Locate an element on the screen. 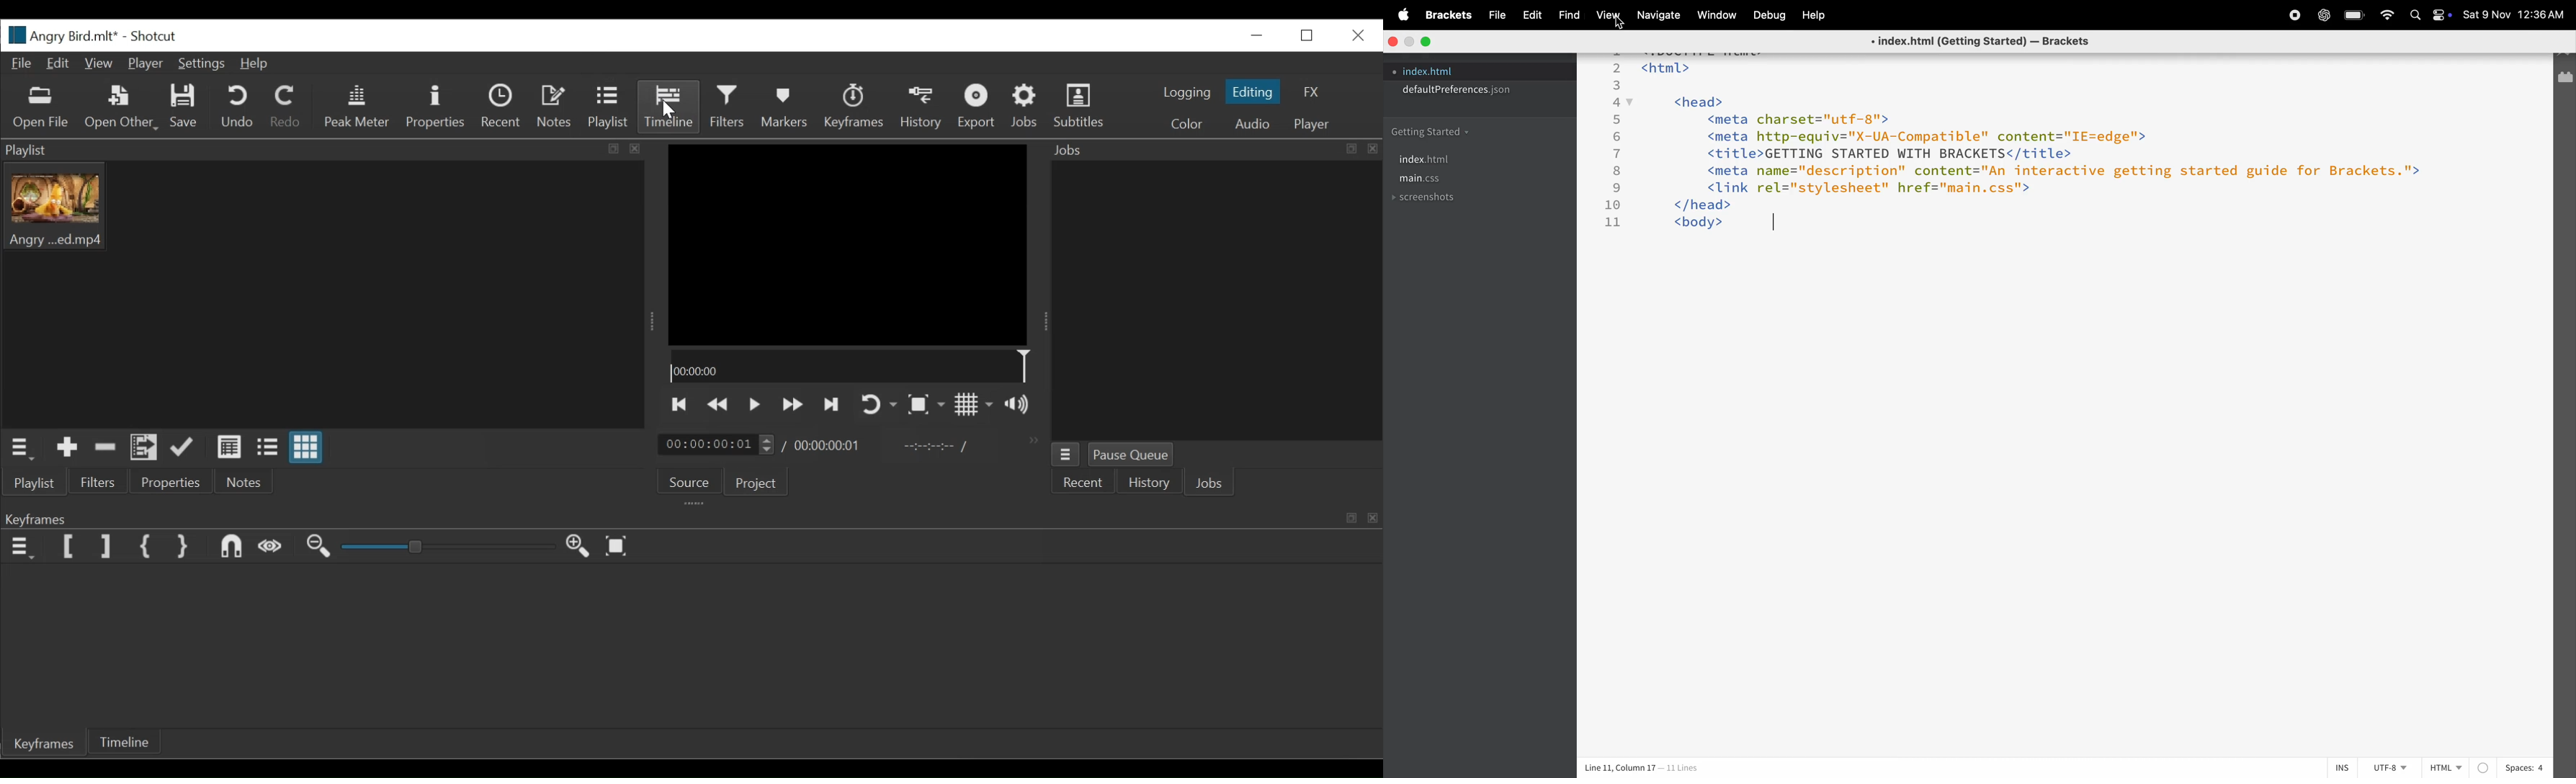 This screenshot has height=784, width=2576. History is located at coordinates (922, 107).